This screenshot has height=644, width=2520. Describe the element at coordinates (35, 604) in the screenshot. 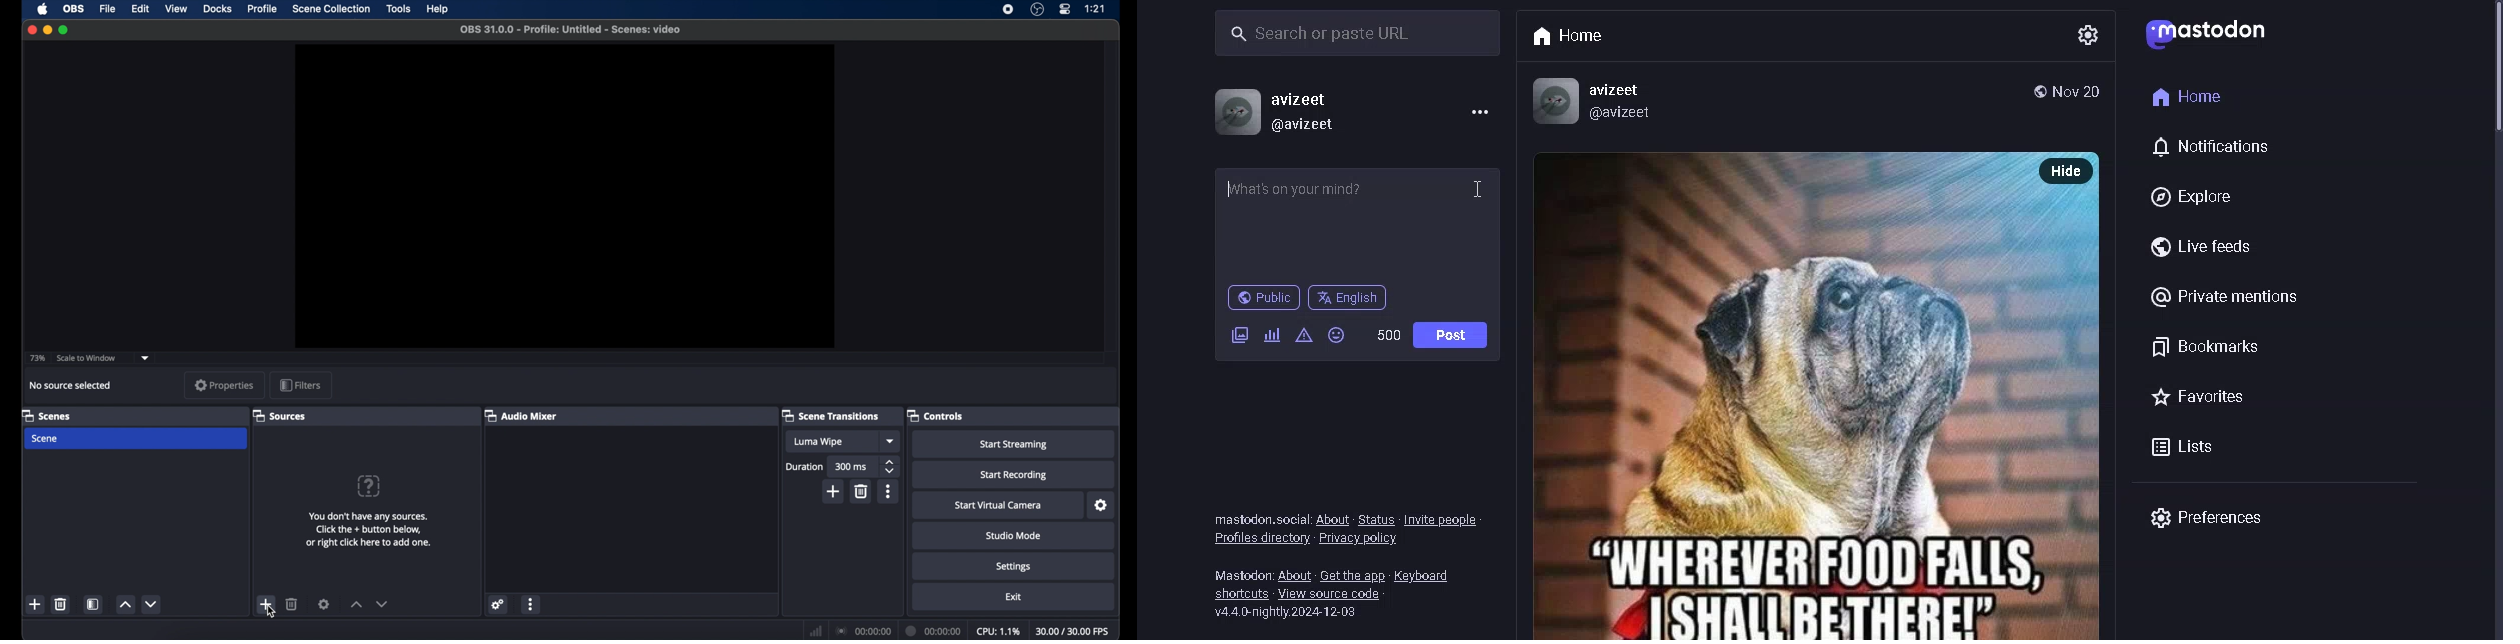

I see `add` at that location.